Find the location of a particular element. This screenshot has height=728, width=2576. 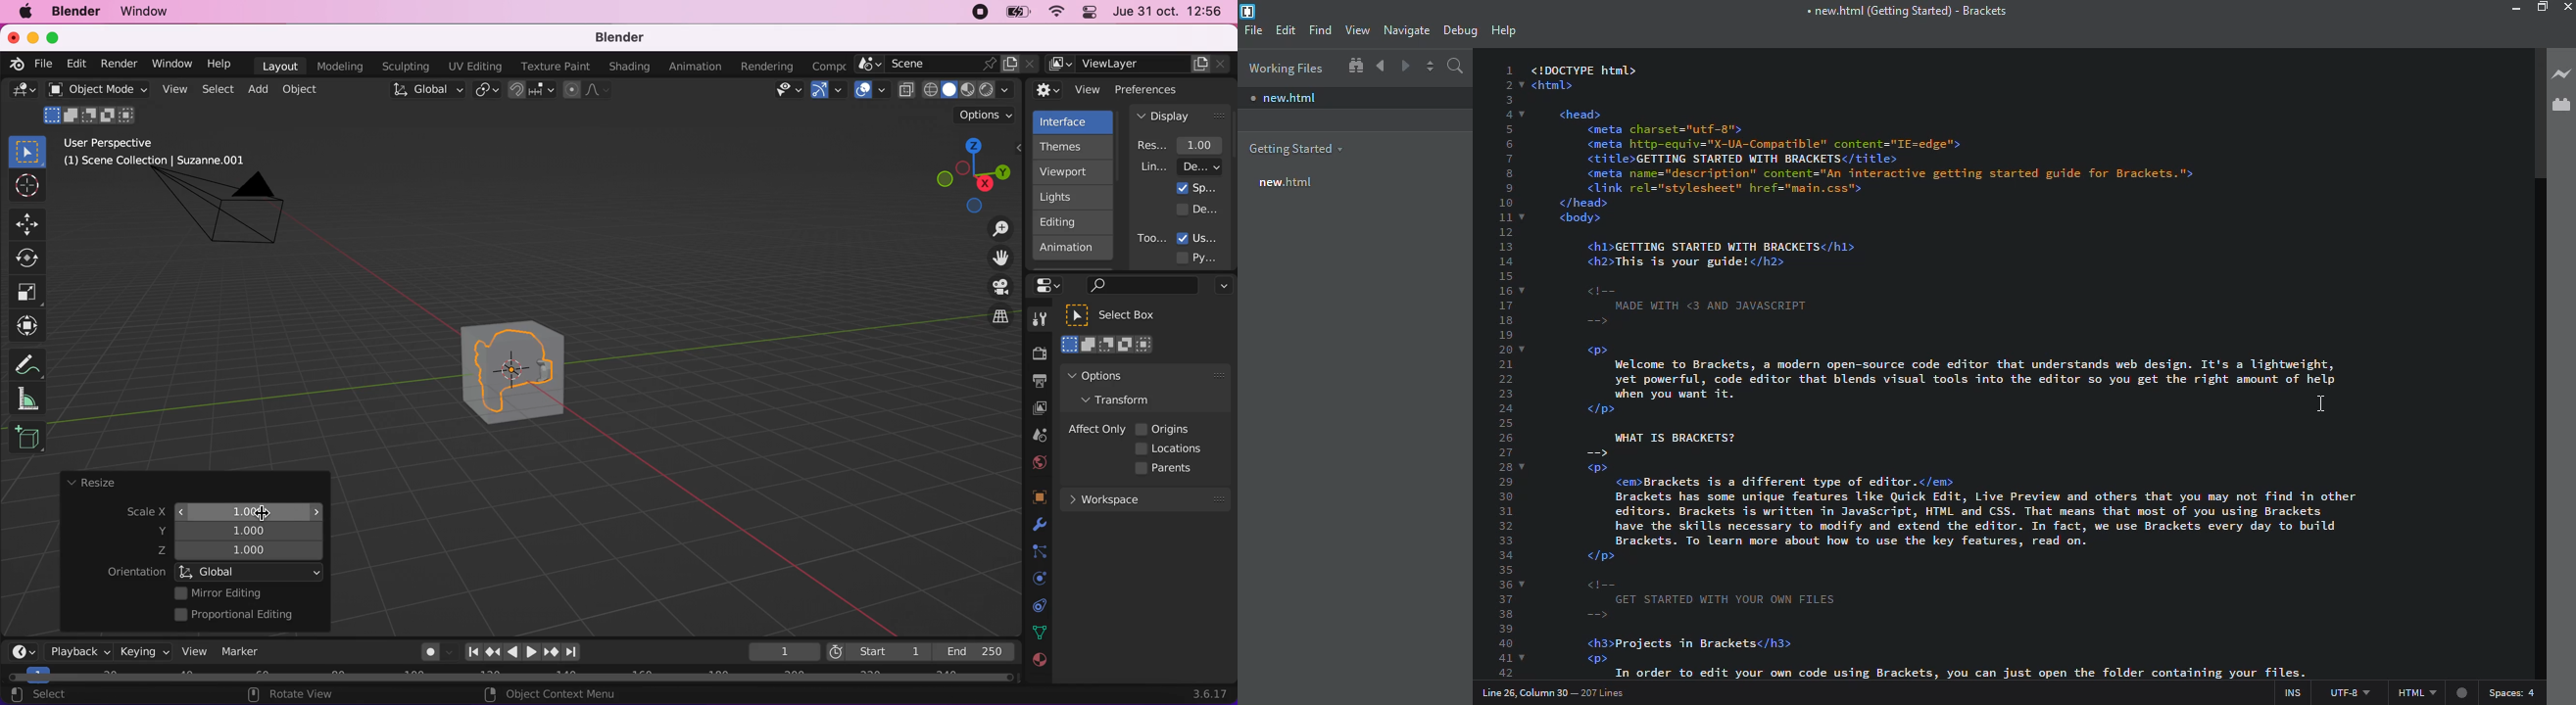

data is located at coordinates (1037, 632).